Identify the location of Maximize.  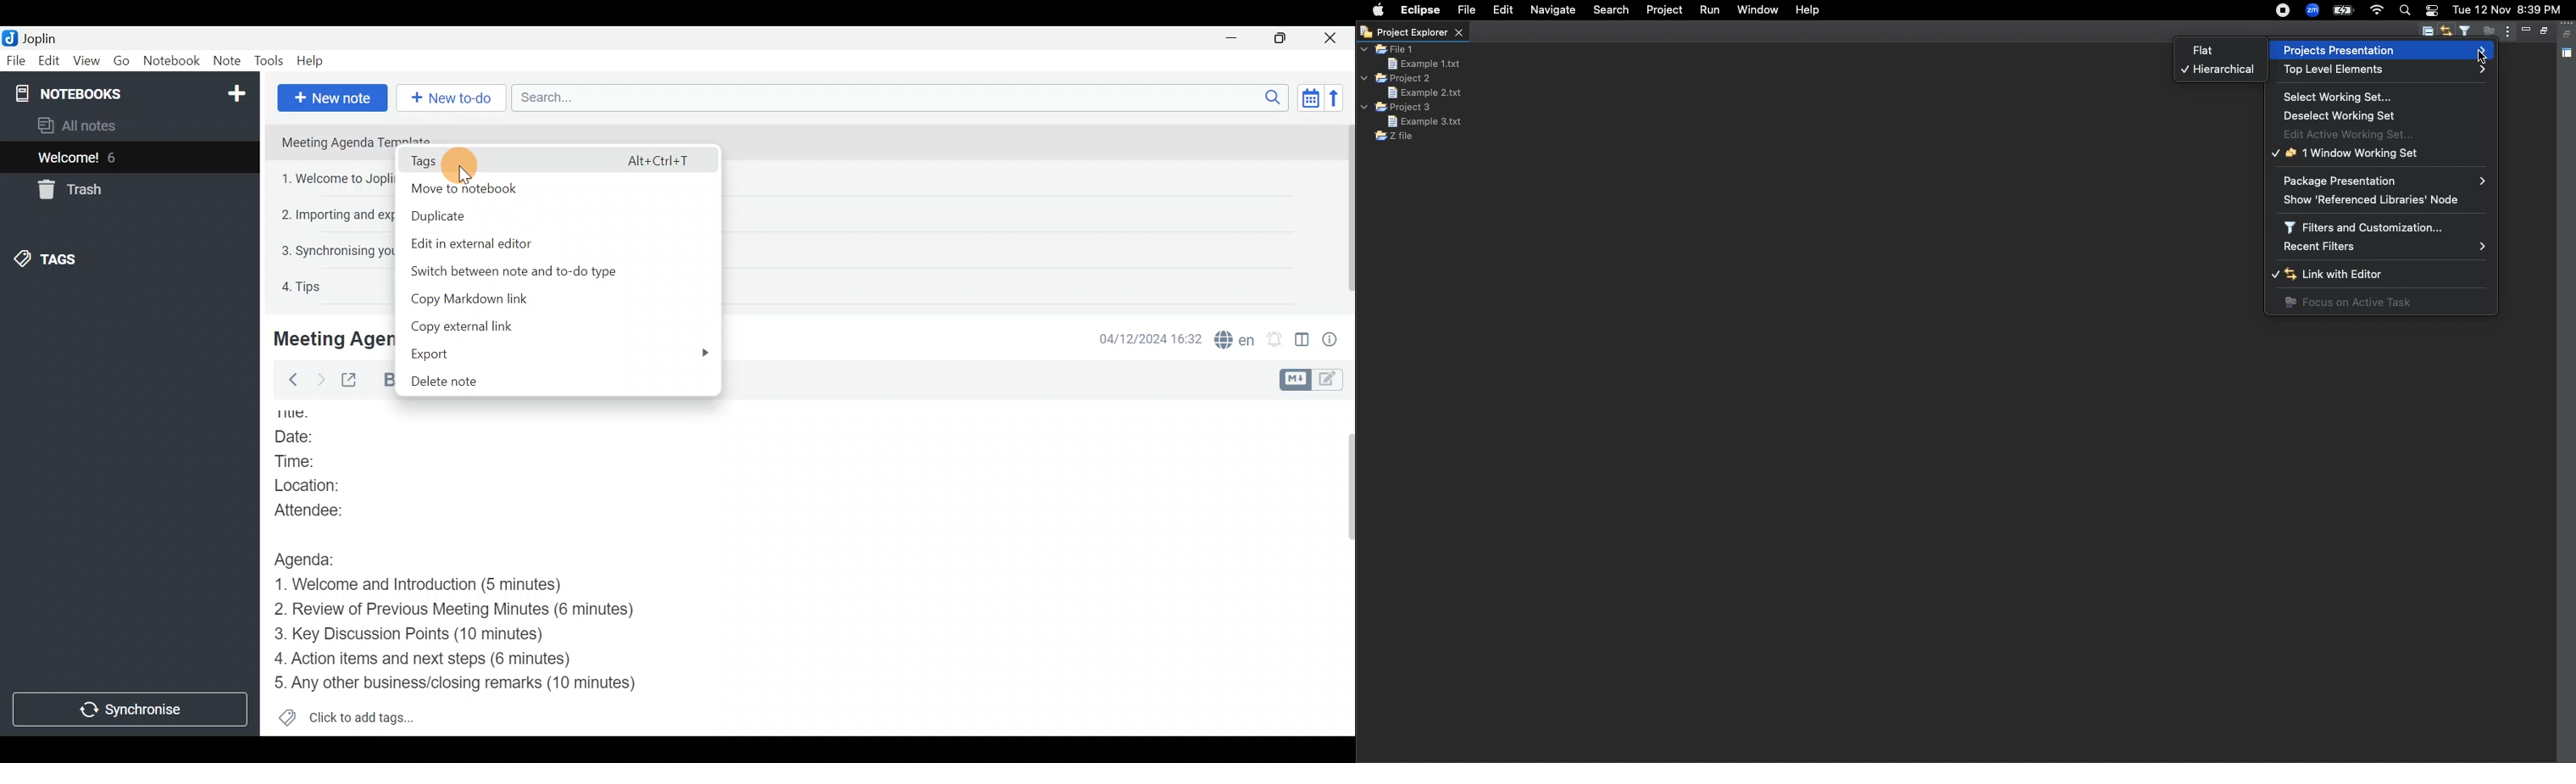
(2542, 32).